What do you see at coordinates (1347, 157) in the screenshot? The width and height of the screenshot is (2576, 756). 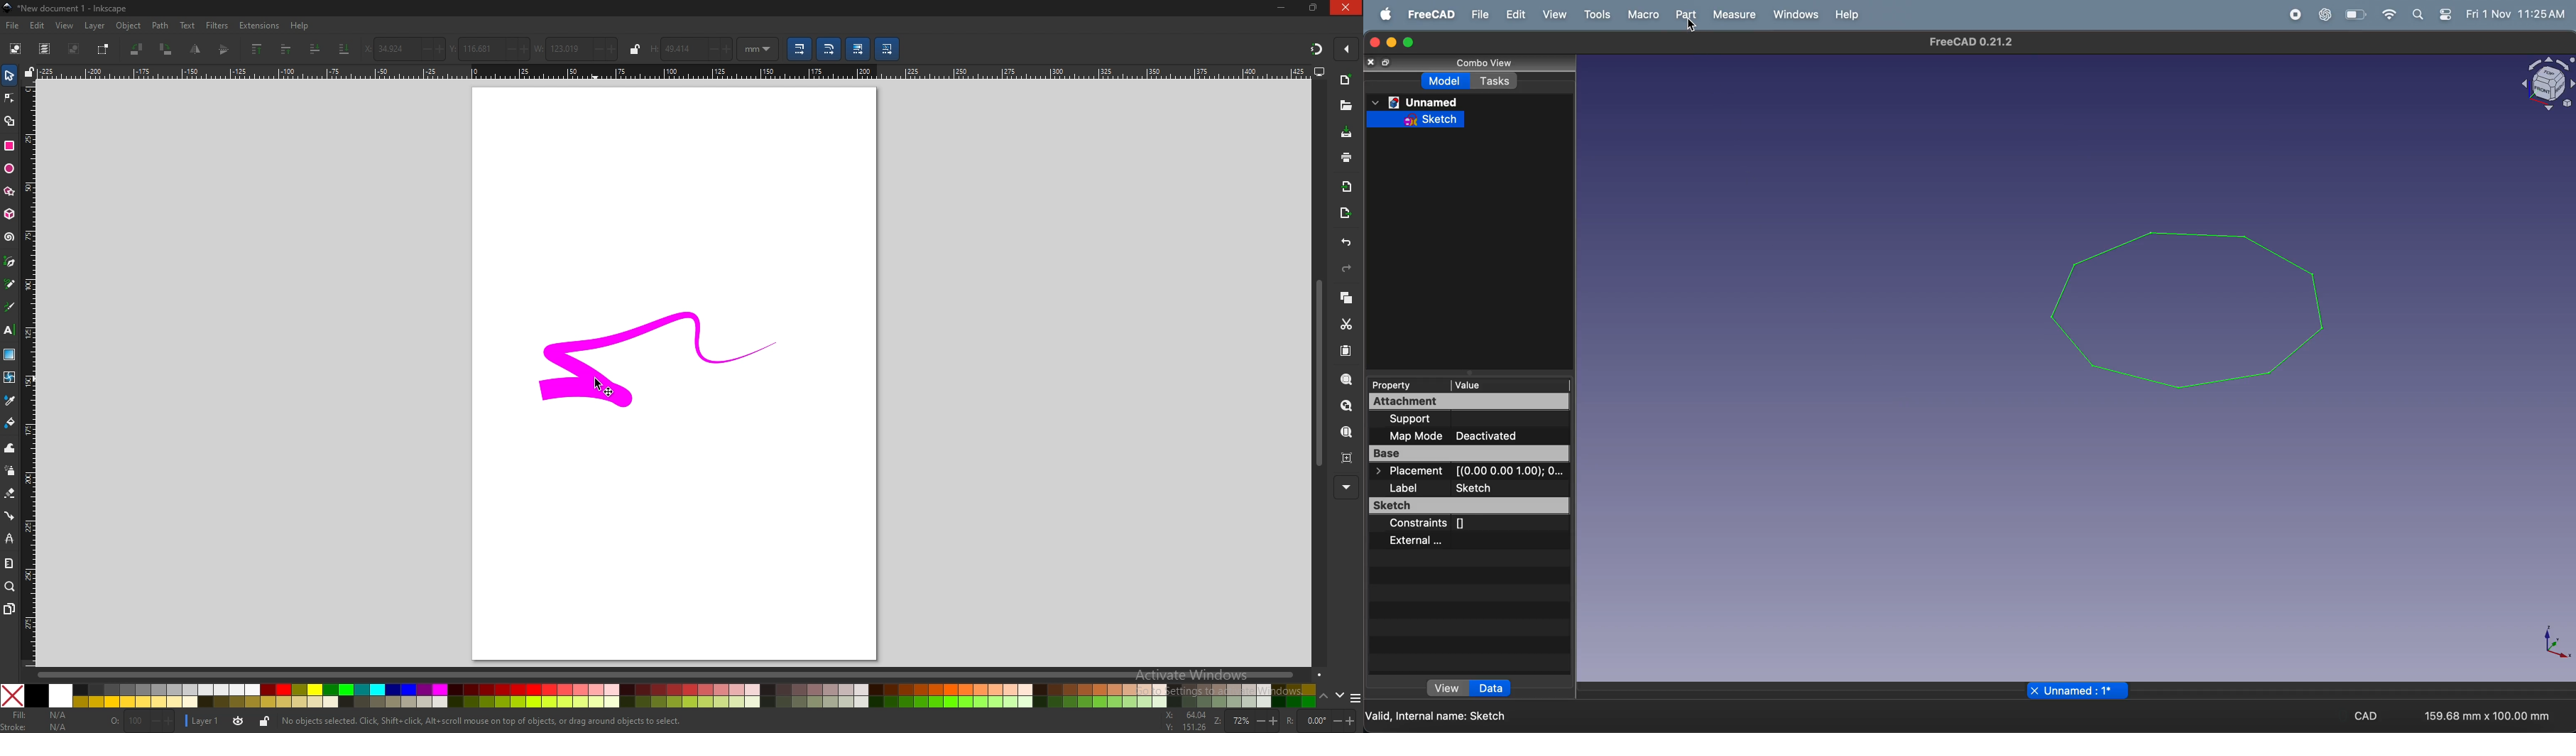 I see `print` at bounding box center [1347, 157].